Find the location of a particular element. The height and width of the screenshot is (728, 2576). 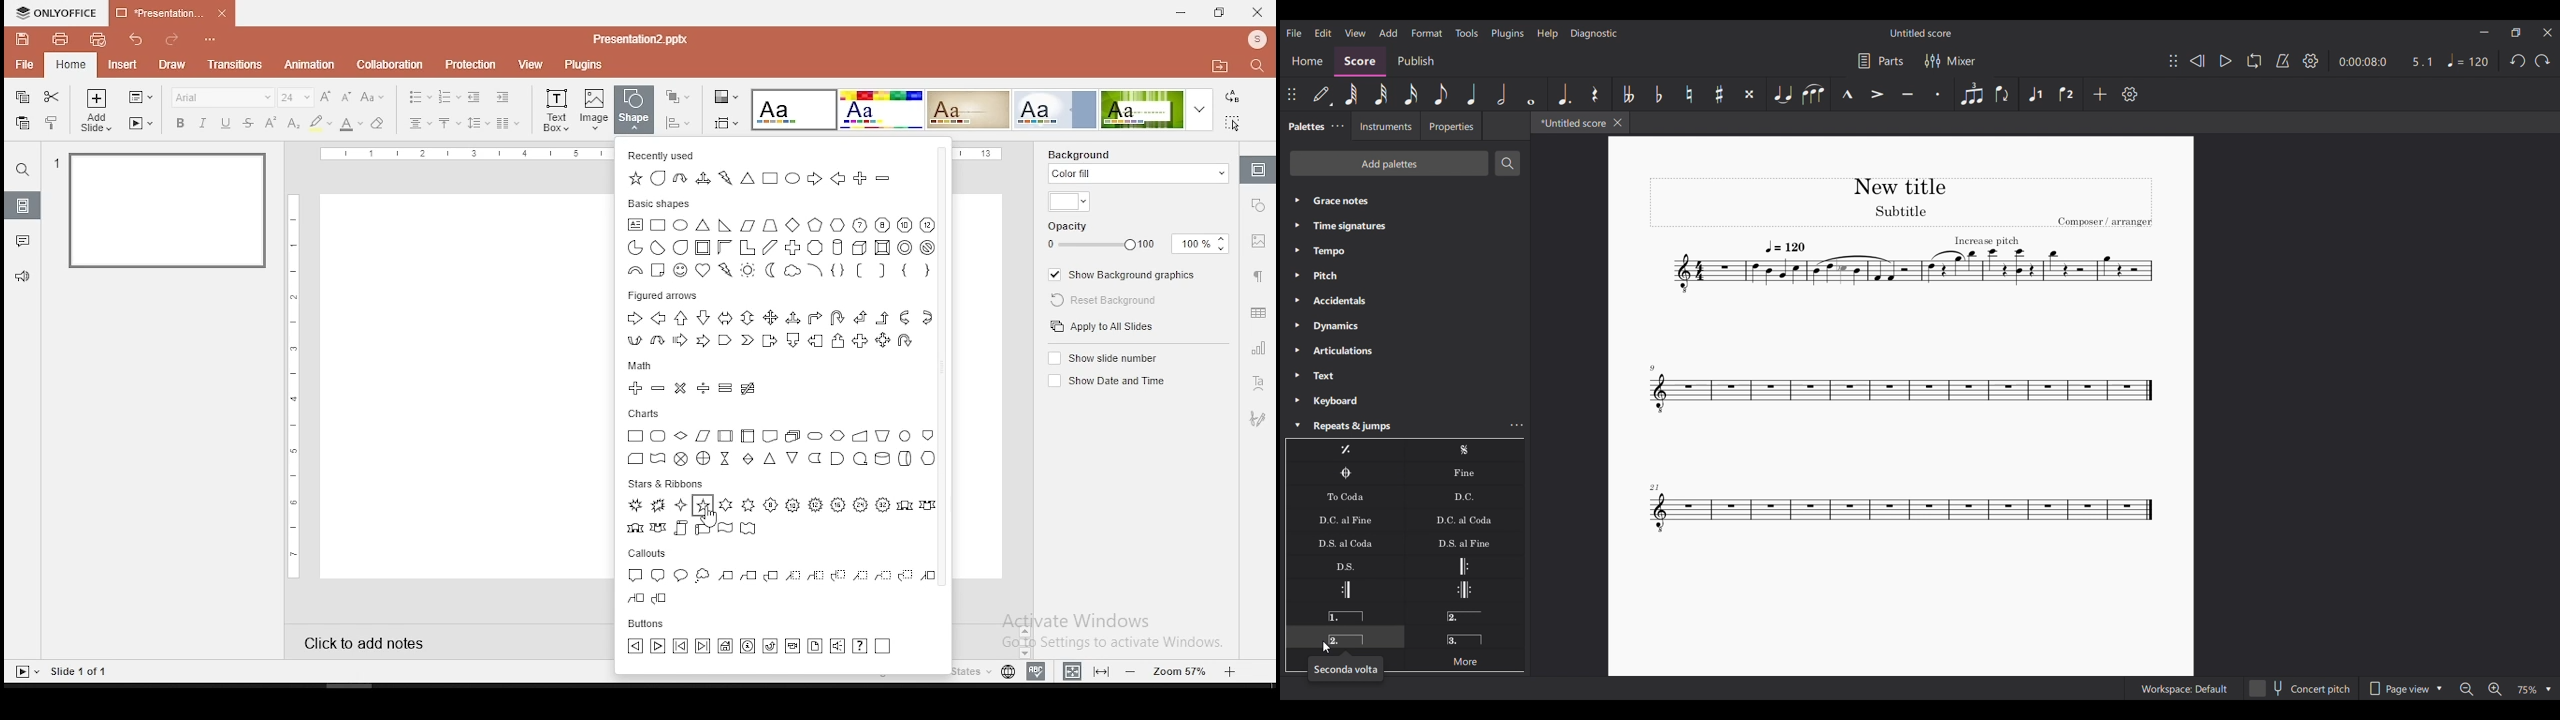

english - united states is located at coordinates (927, 674).